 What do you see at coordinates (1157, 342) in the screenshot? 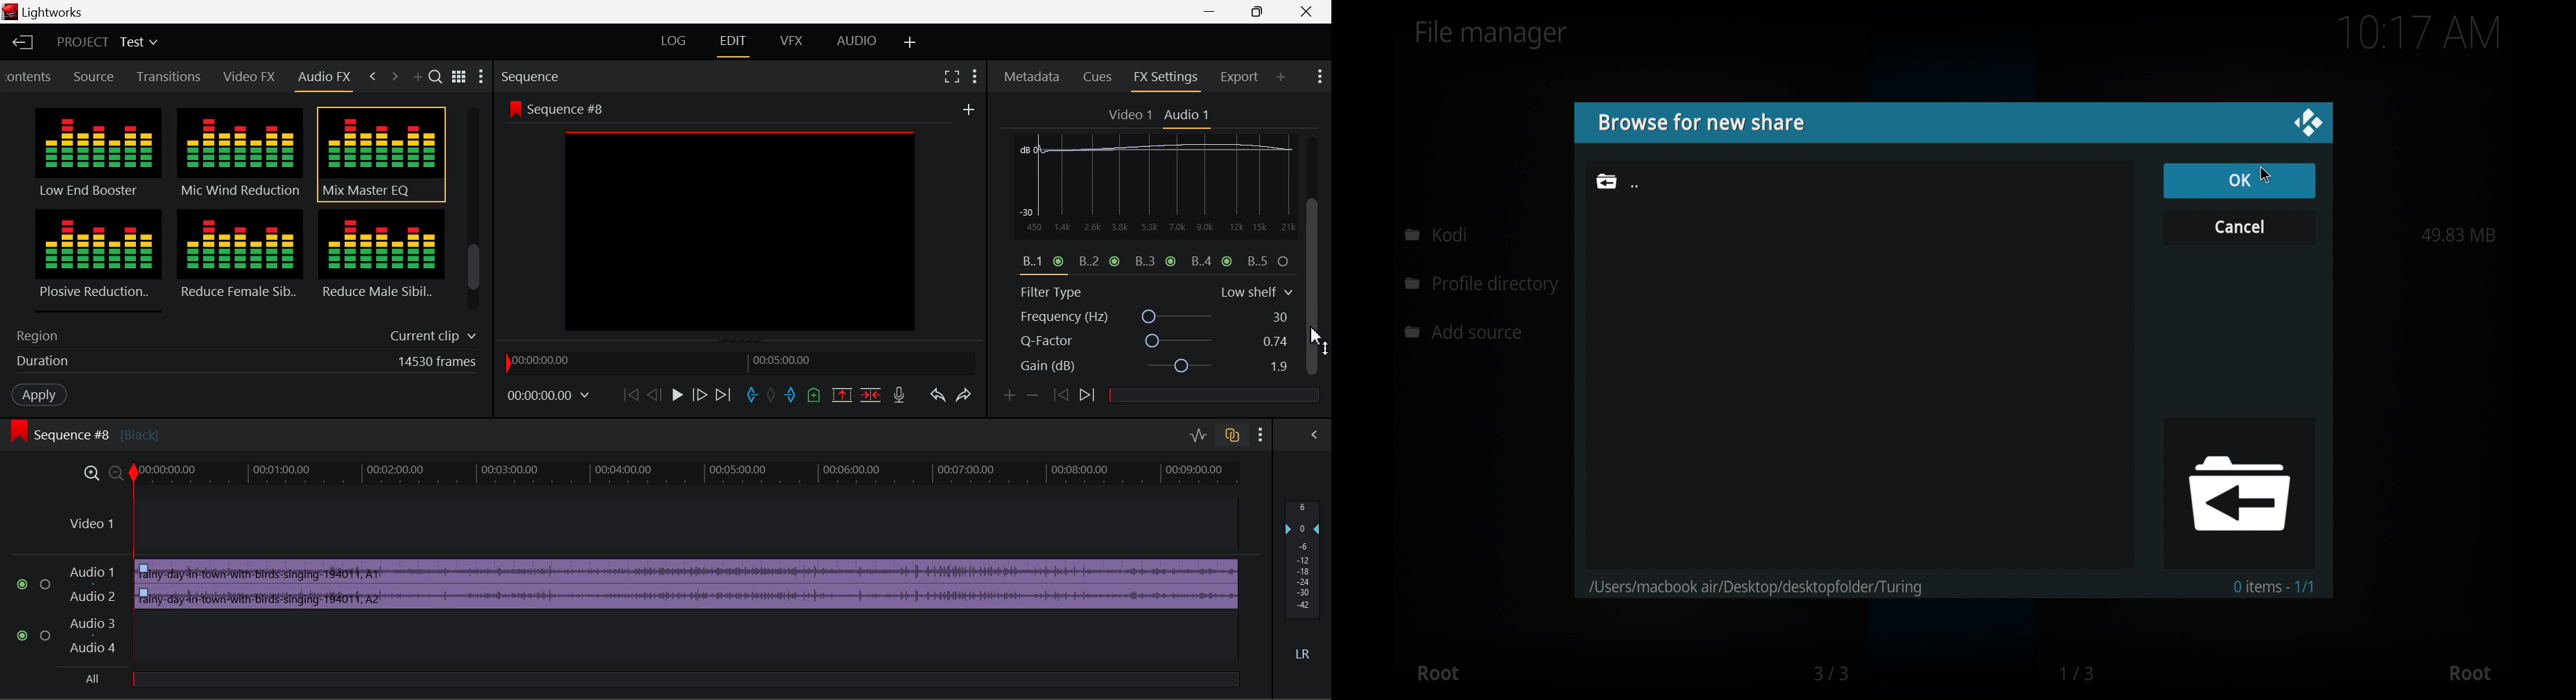
I see `Q-Factor` at bounding box center [1157, 342].